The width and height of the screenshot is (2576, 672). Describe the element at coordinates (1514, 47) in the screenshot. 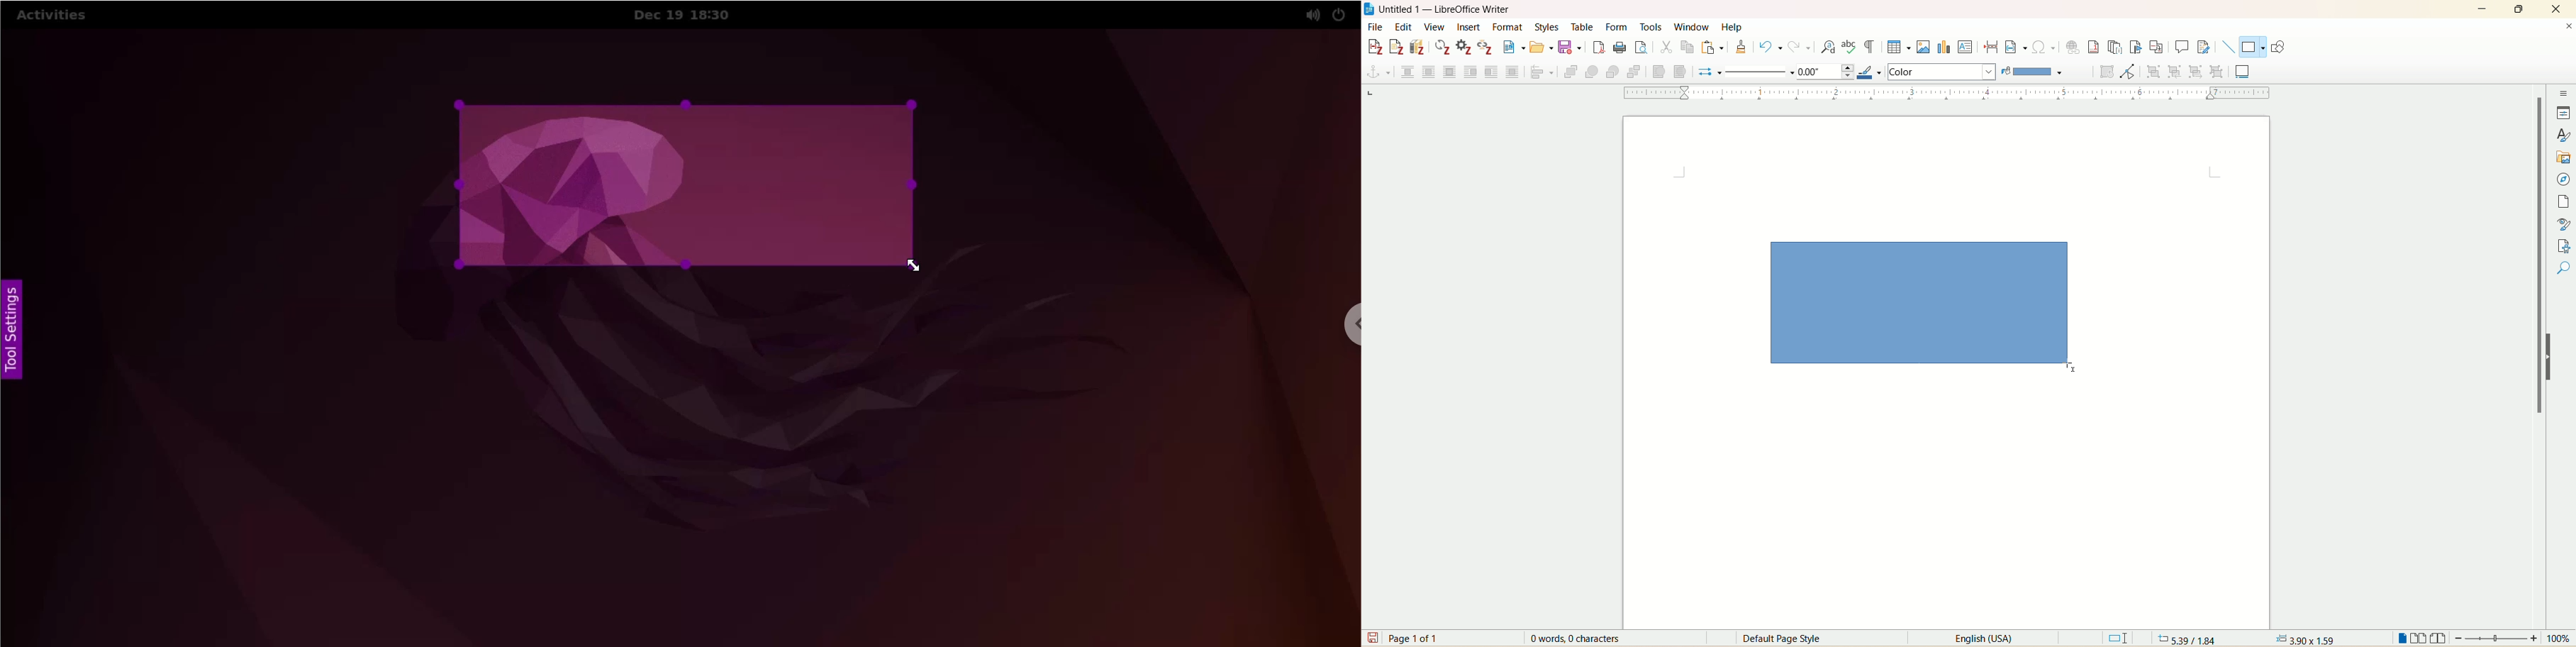

I see `new` at that location.